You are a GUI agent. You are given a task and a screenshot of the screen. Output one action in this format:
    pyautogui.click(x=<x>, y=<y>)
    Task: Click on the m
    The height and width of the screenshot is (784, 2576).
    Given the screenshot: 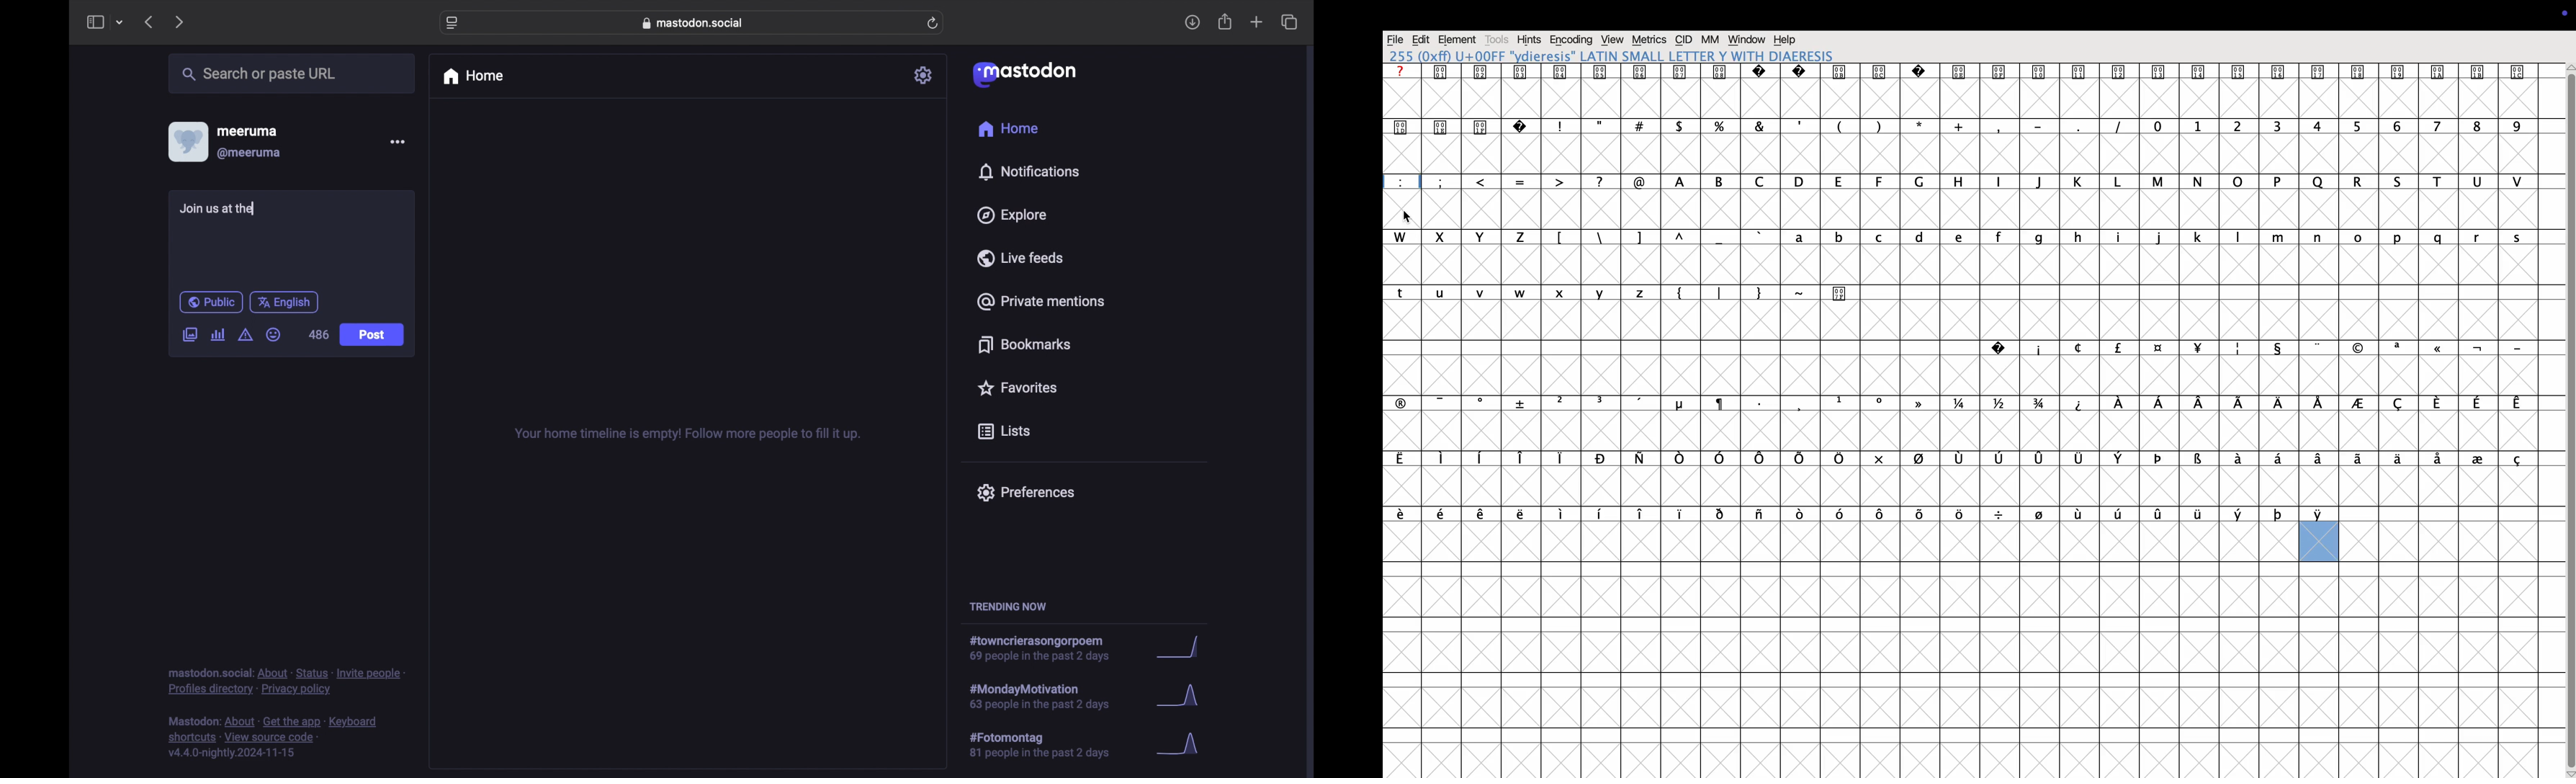 What is the action you would take?
    pyautogui.click(x=2281, y=259)
    